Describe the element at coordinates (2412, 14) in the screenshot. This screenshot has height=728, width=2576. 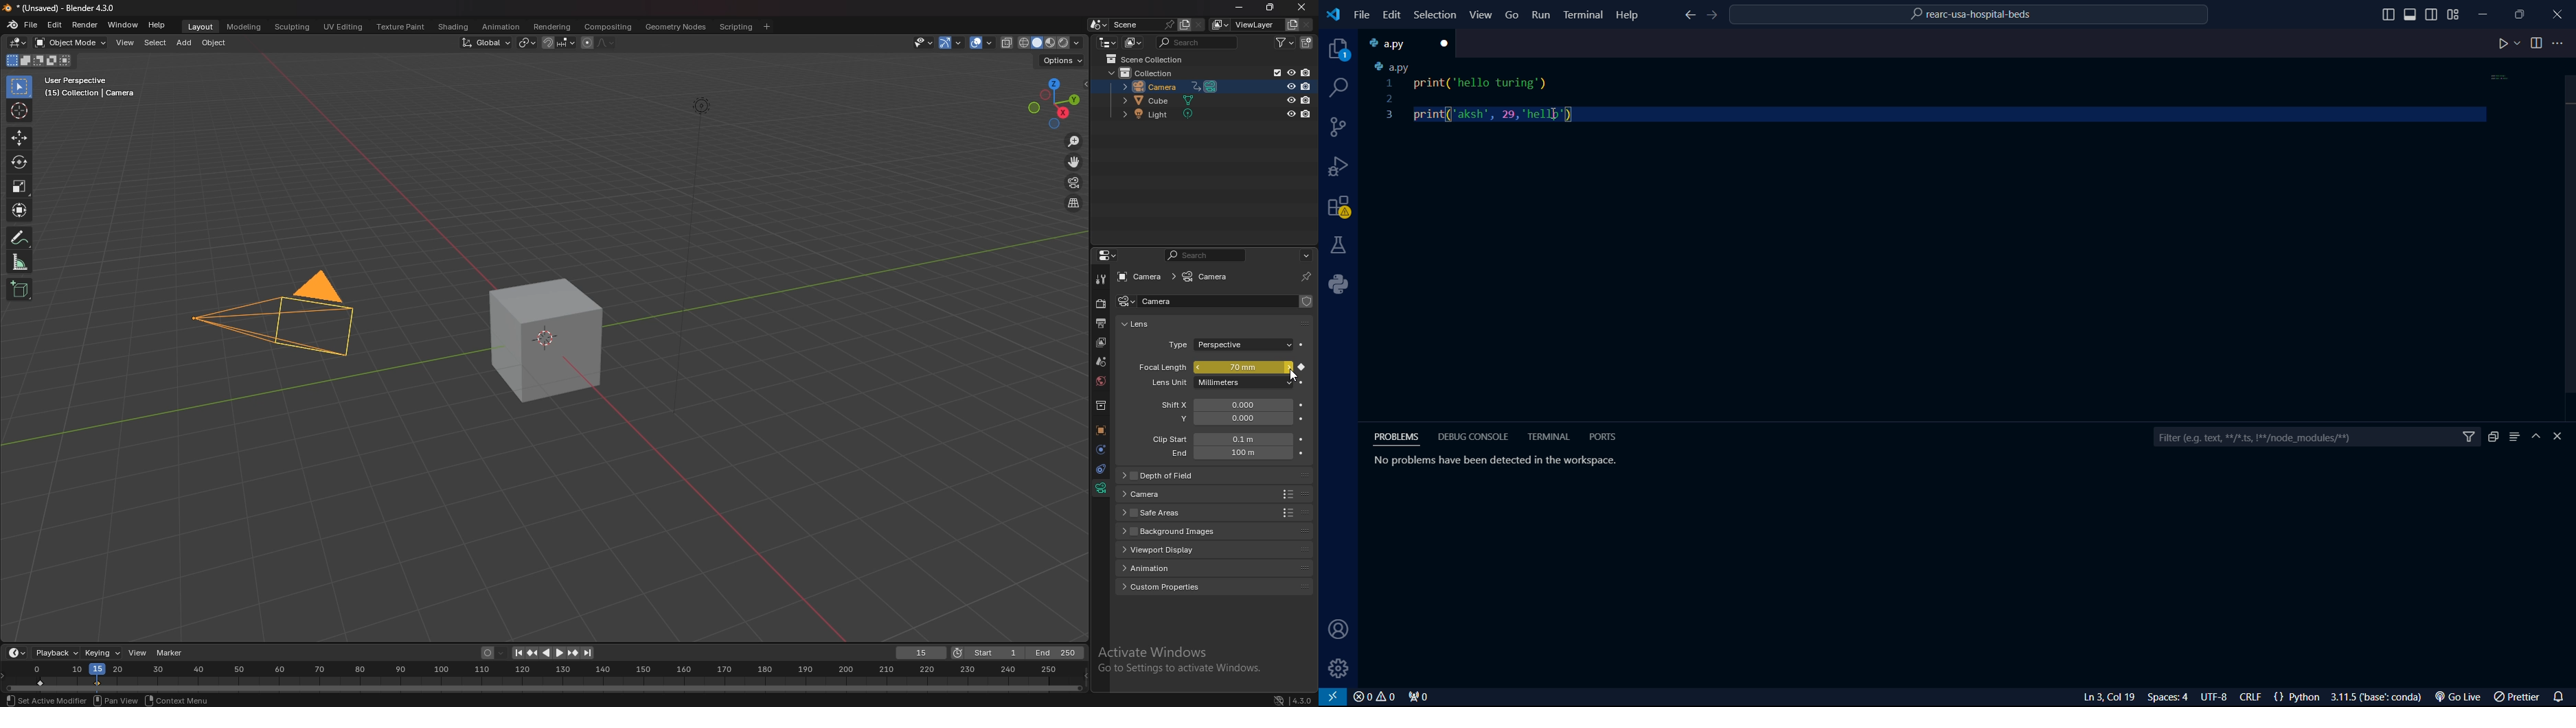
I see `toggle sidebar` at that location.